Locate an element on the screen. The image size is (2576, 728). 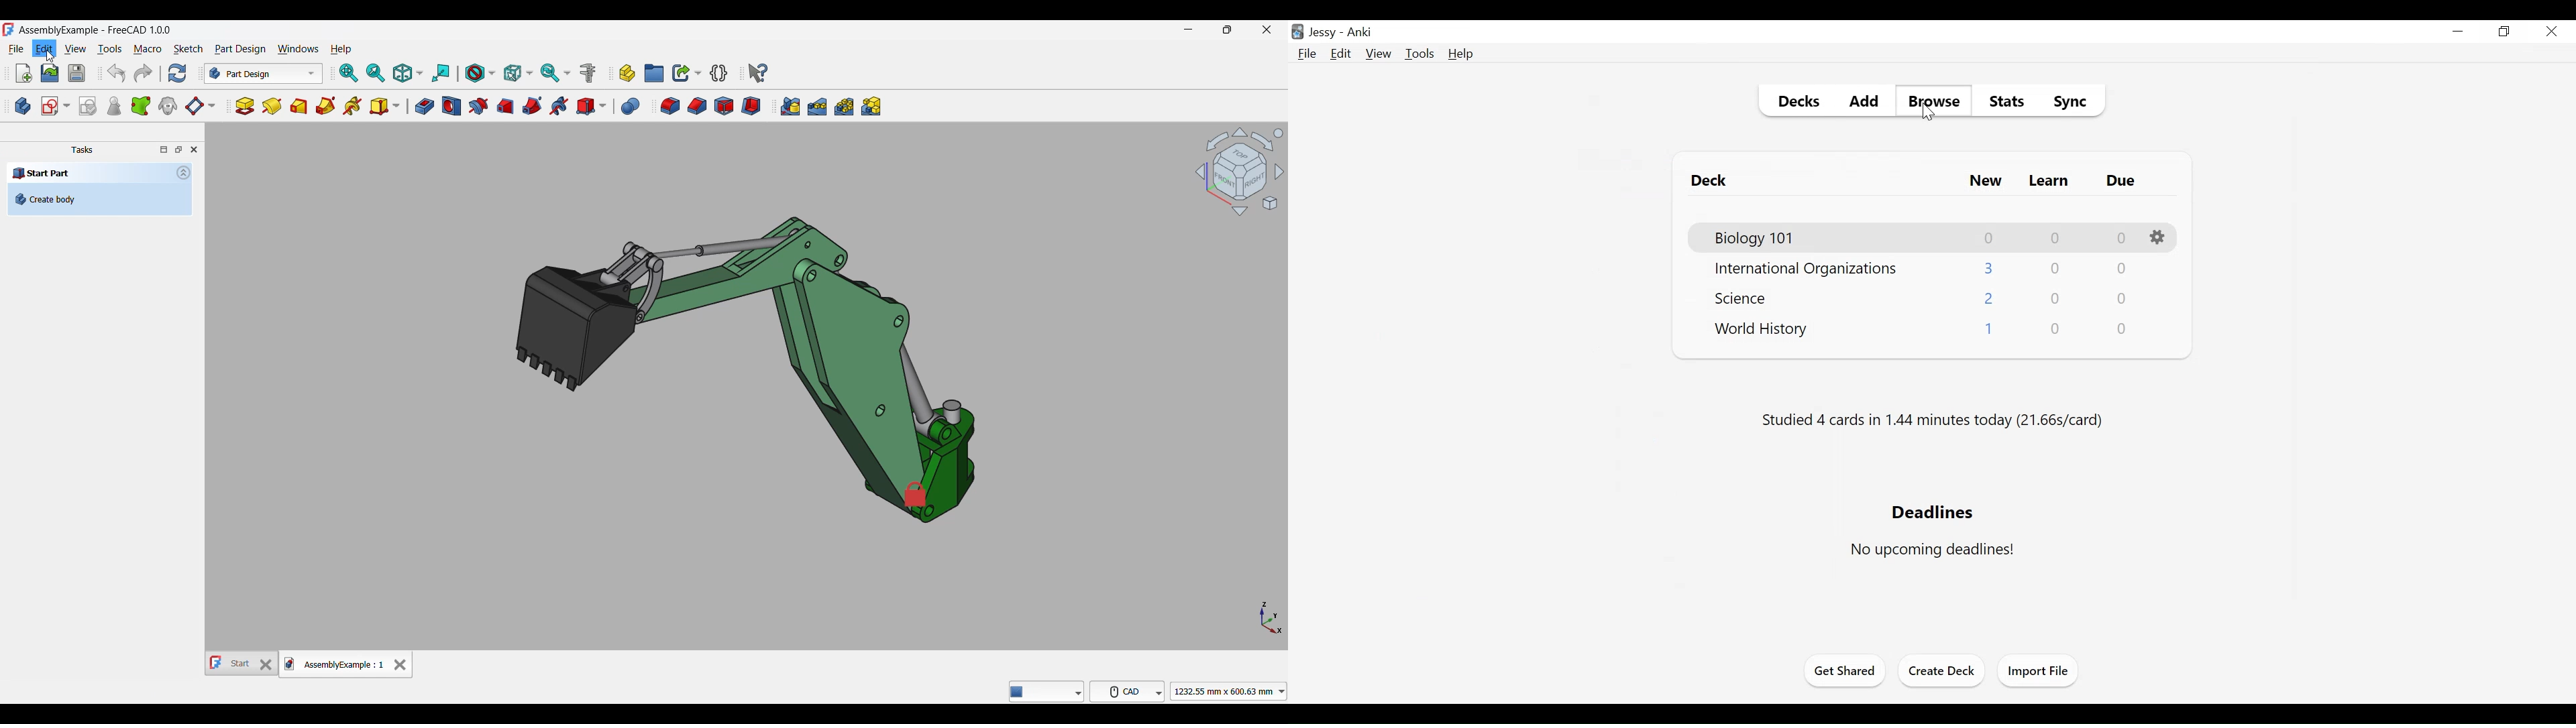
Selection filter is located at coordinates (518, 73).